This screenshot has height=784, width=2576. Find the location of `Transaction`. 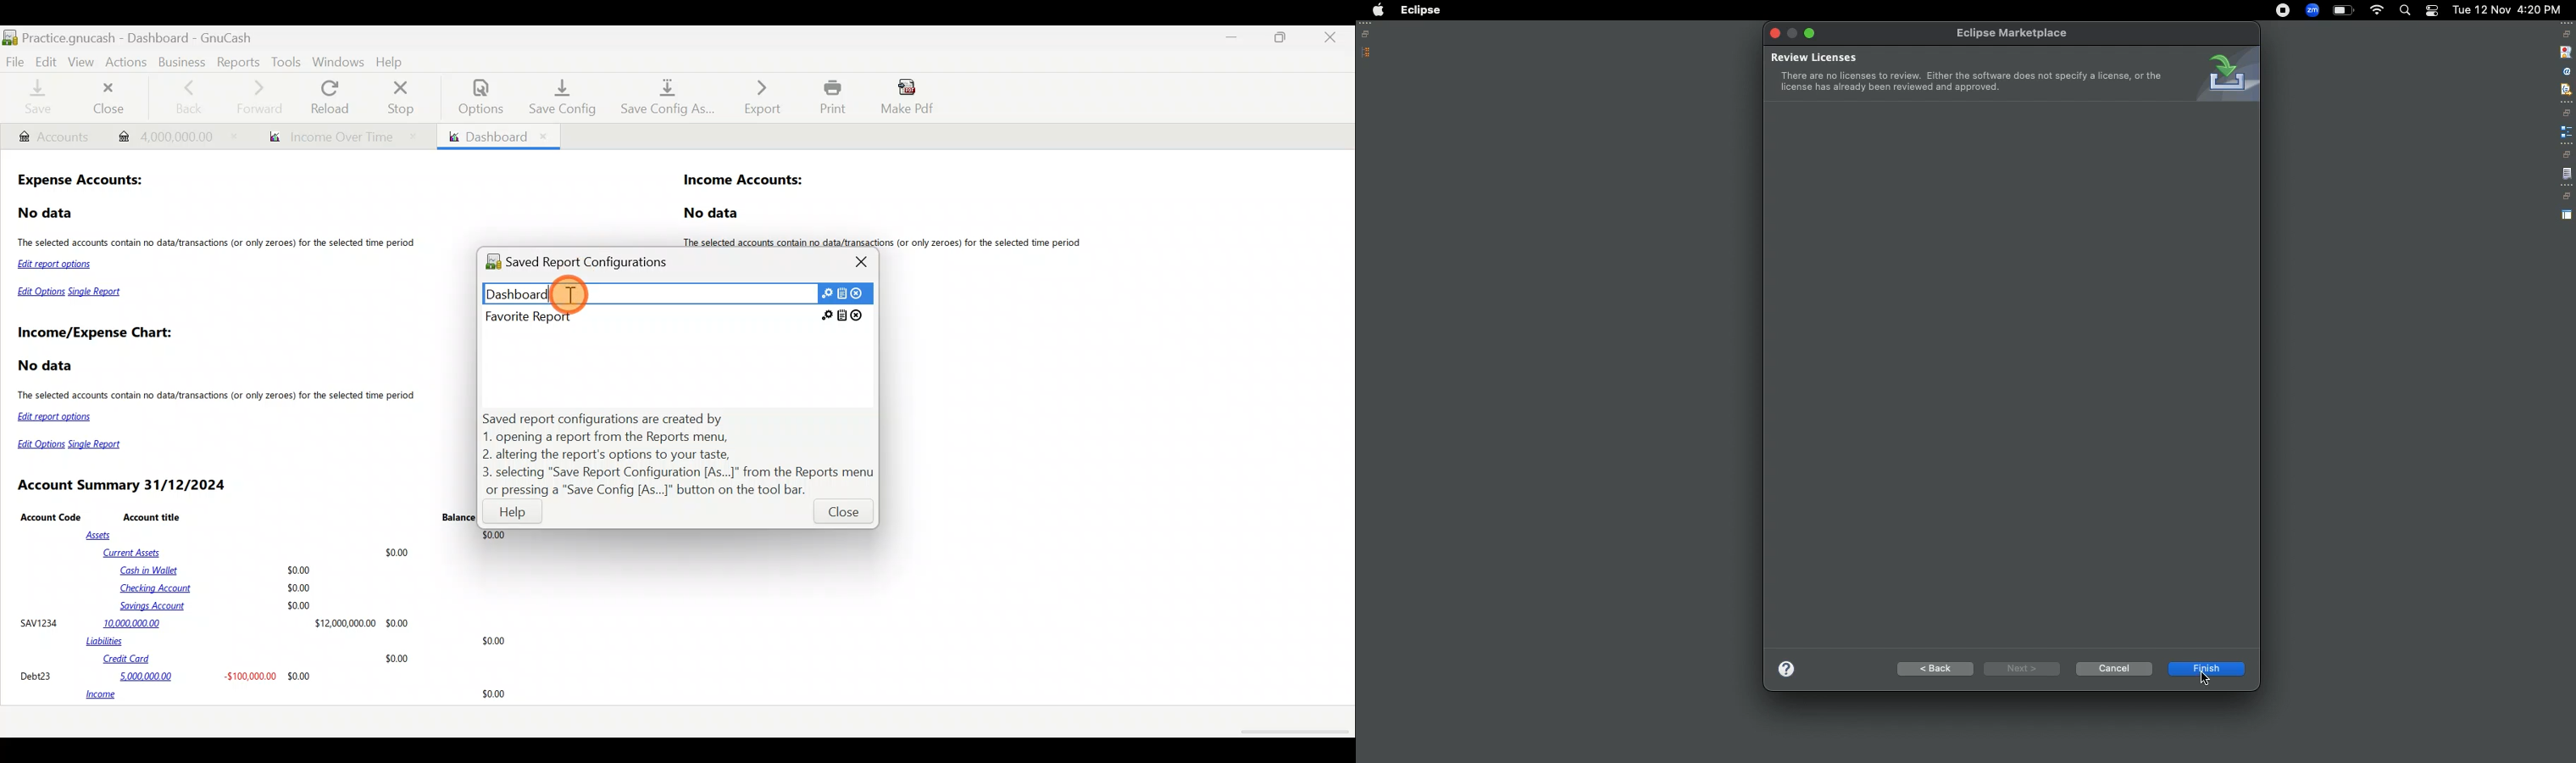

Transaction is located at coordinates (171, 135).